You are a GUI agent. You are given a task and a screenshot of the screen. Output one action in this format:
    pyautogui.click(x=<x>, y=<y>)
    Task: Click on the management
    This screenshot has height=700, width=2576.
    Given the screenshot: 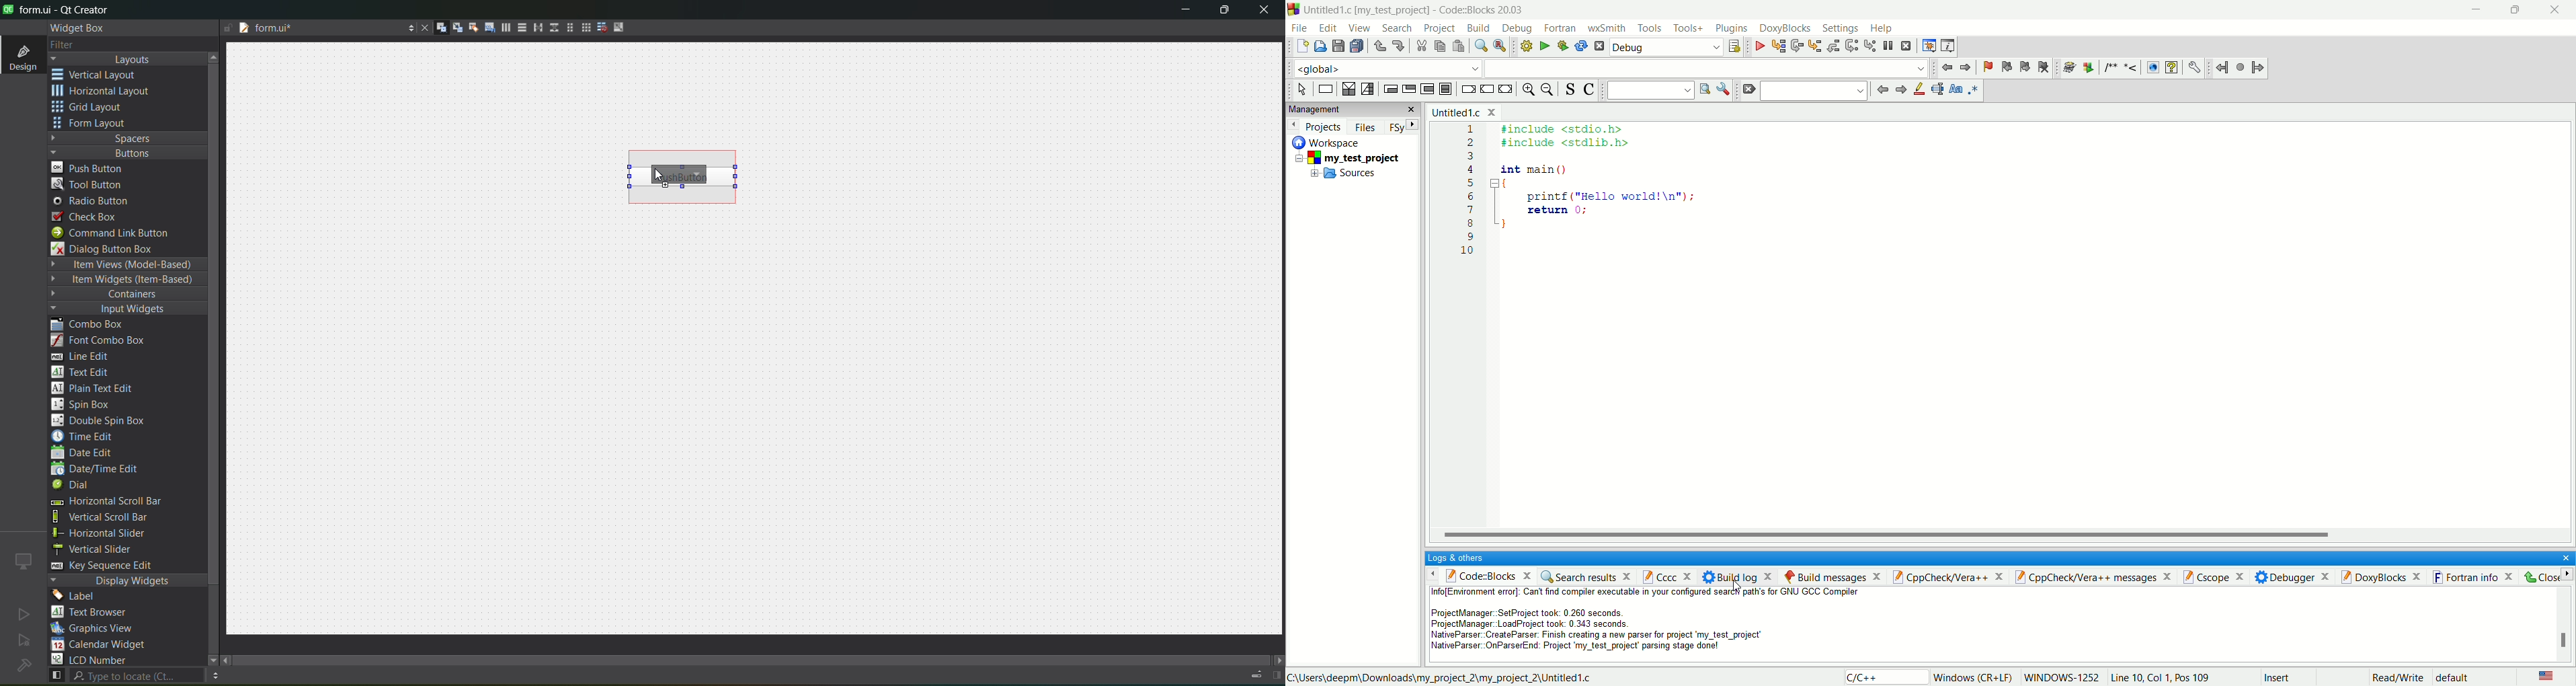 What is the action you would take?
    pyautogui.click(x=1351, y=109)
    